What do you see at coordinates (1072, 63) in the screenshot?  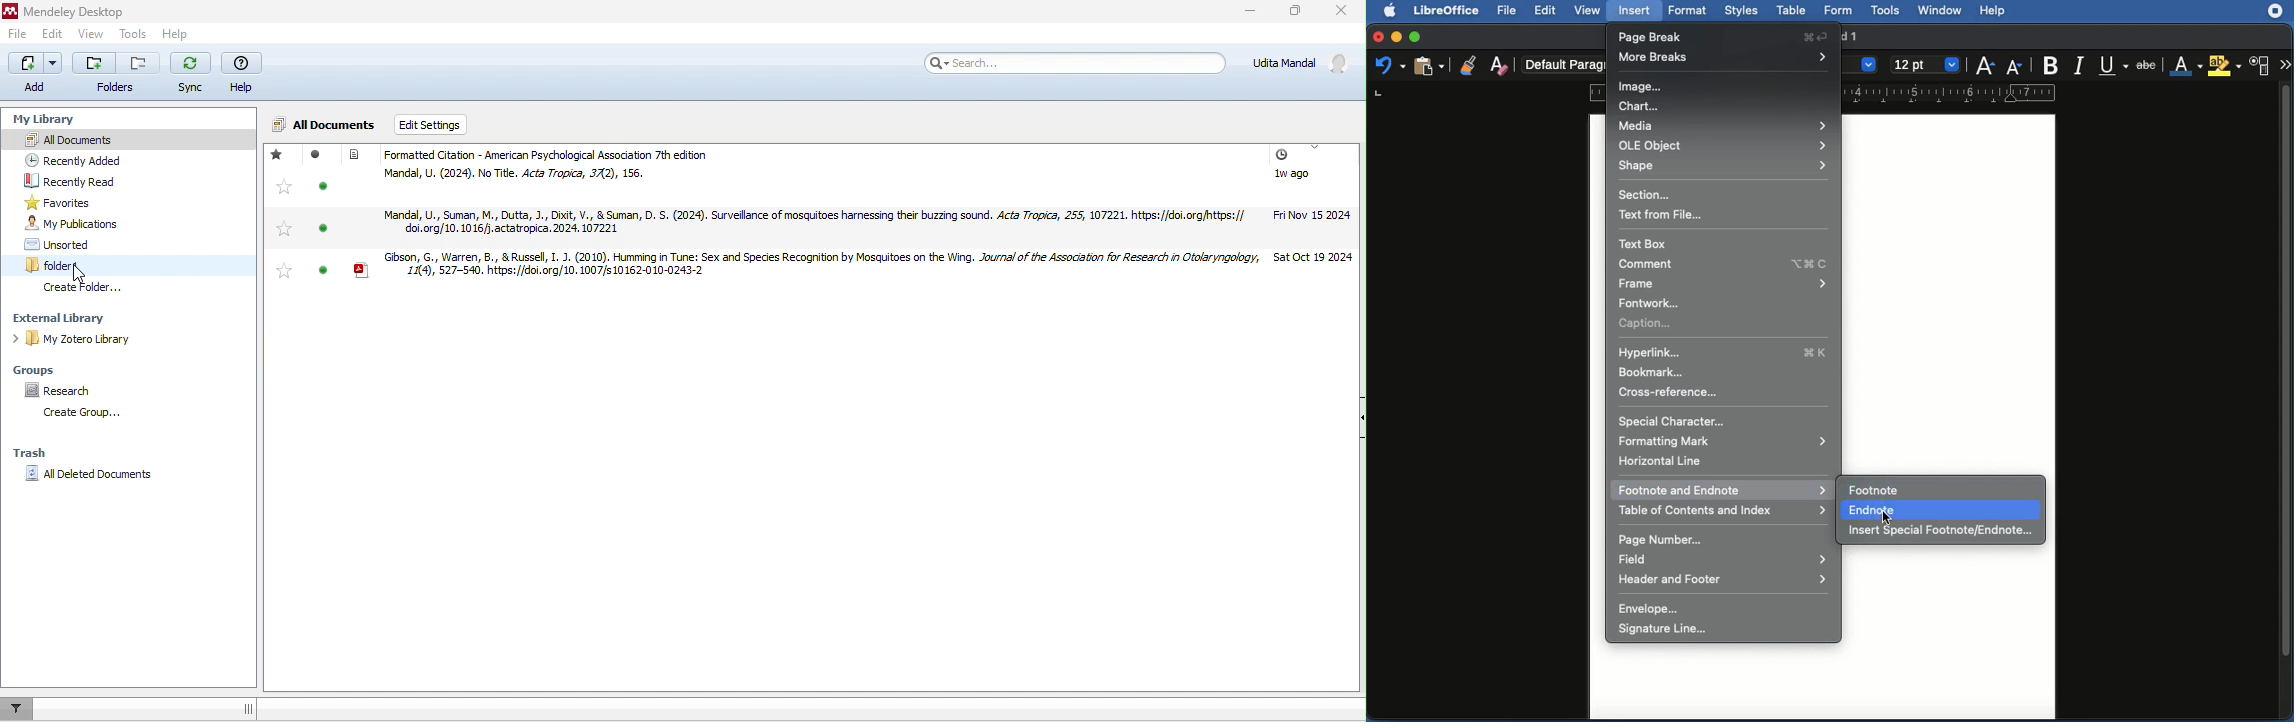 I see `search` at bounding box center [1072, 63].